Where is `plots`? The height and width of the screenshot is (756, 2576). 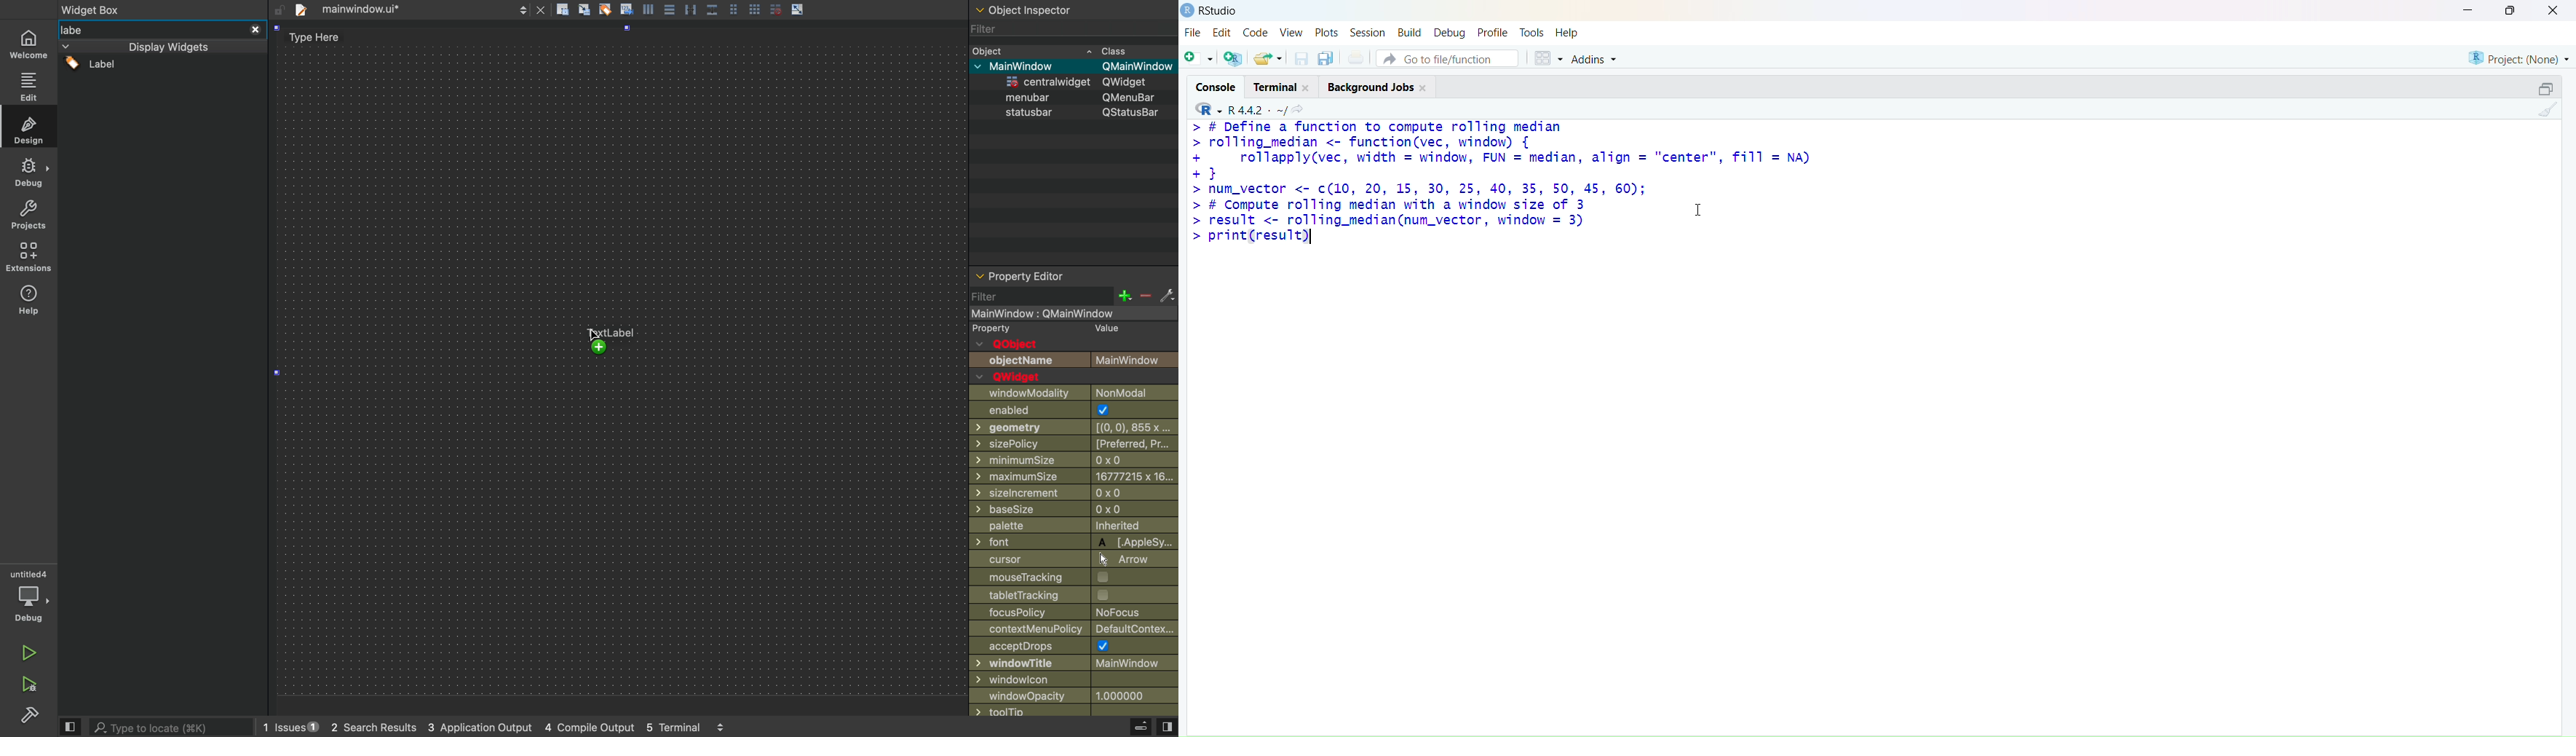
plots is located at coordinates (1328, 33).